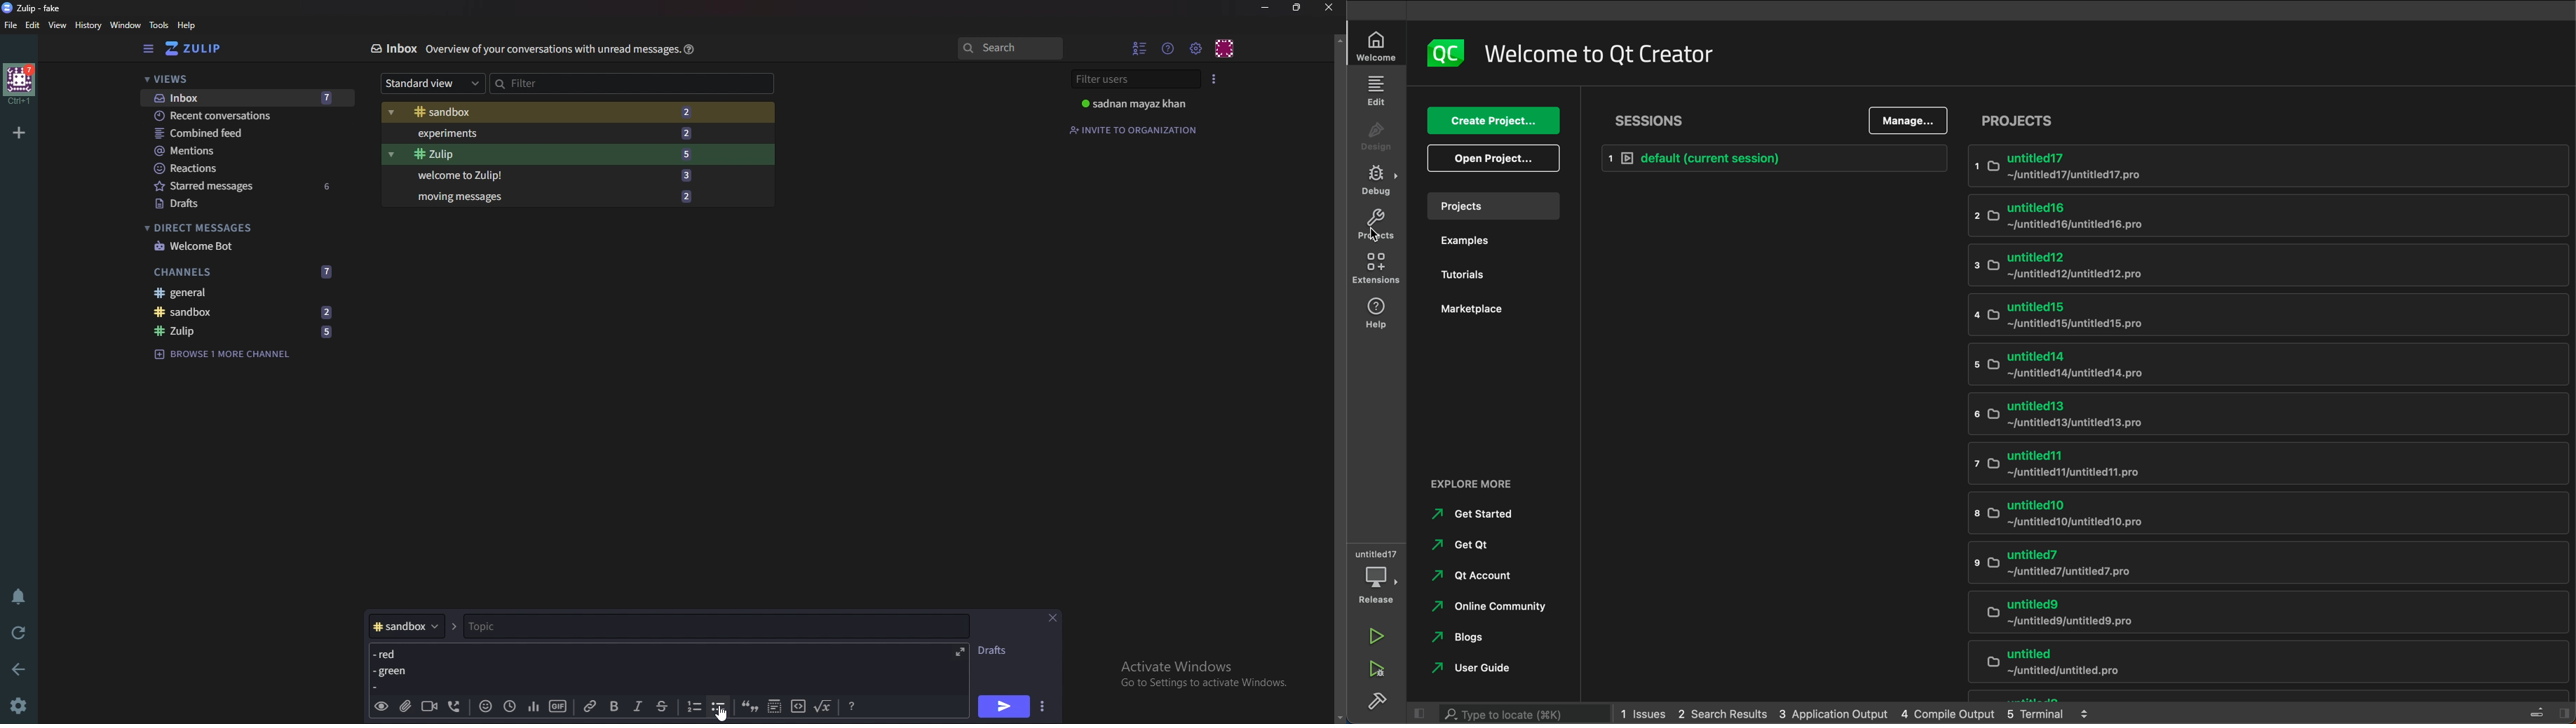 Image resolution: width=2576 pixels, height=728 pixels. Describe the element at coordinates (550, 83) in the screenshot. I see `Filter` at that location.